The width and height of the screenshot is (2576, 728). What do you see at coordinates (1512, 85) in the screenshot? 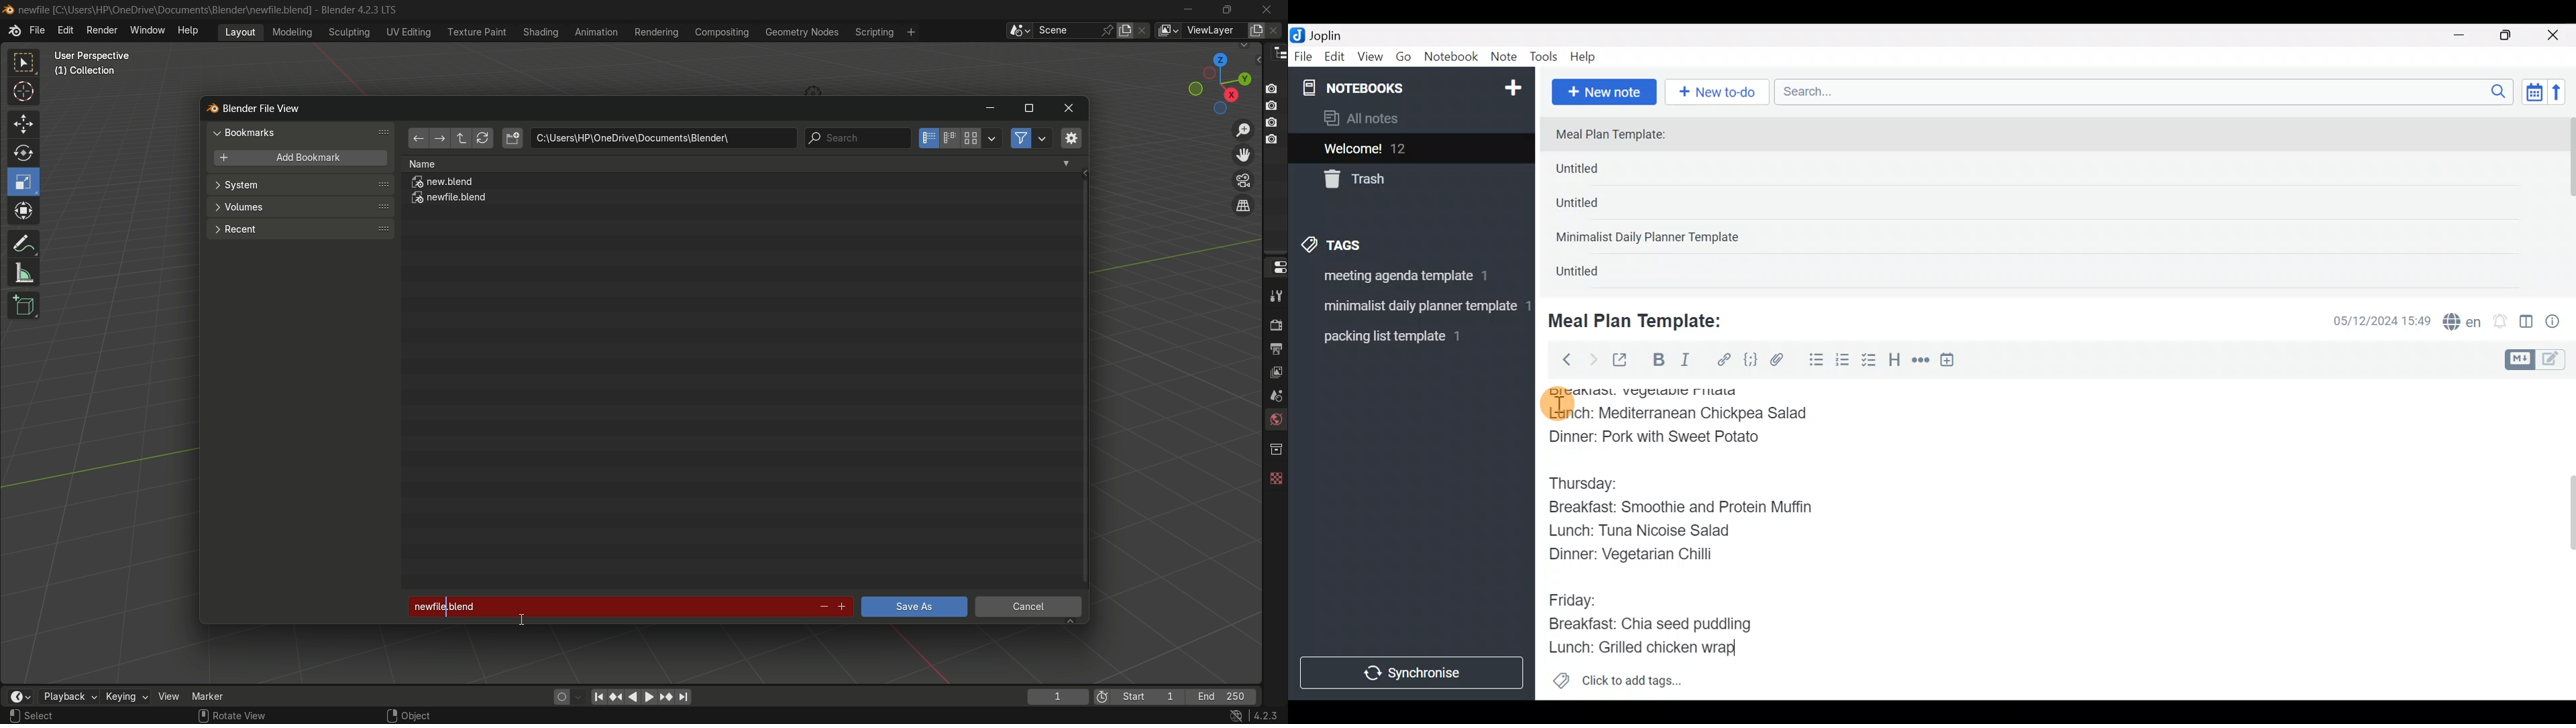
I see `New` at bounding box center [1512, 85].